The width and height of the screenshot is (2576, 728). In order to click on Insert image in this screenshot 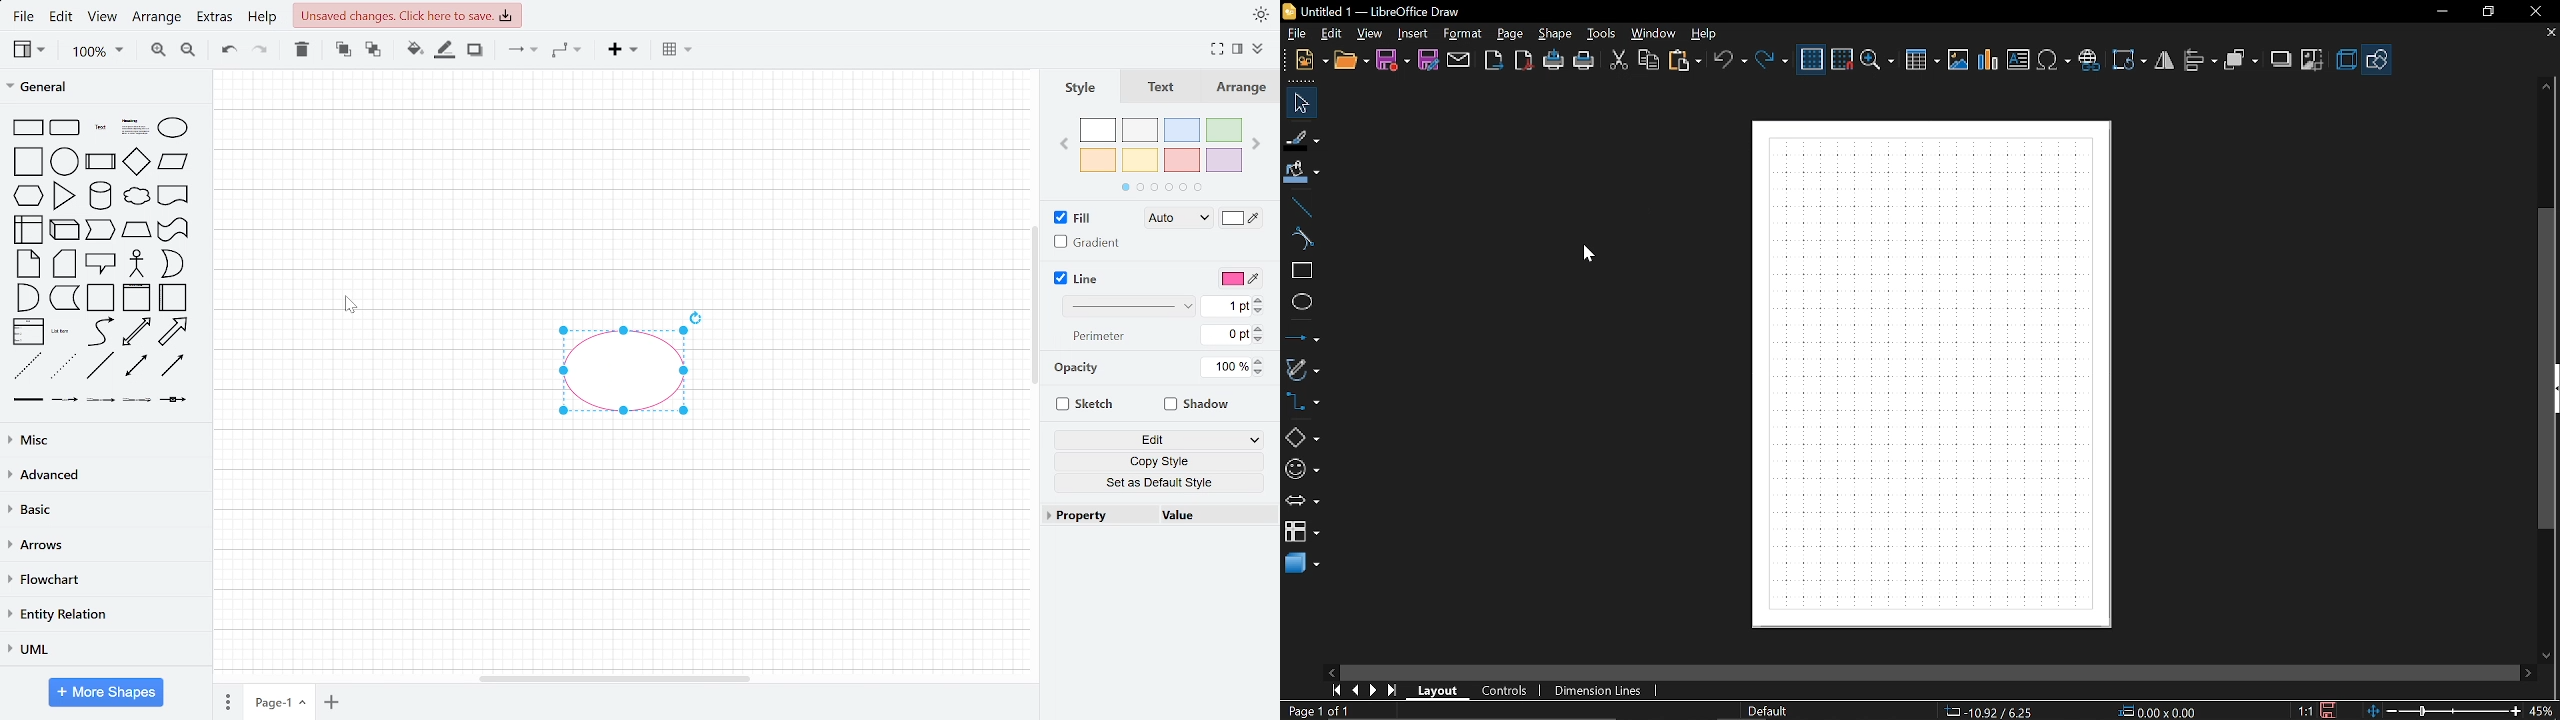, I will do `click(1958, 61)`.